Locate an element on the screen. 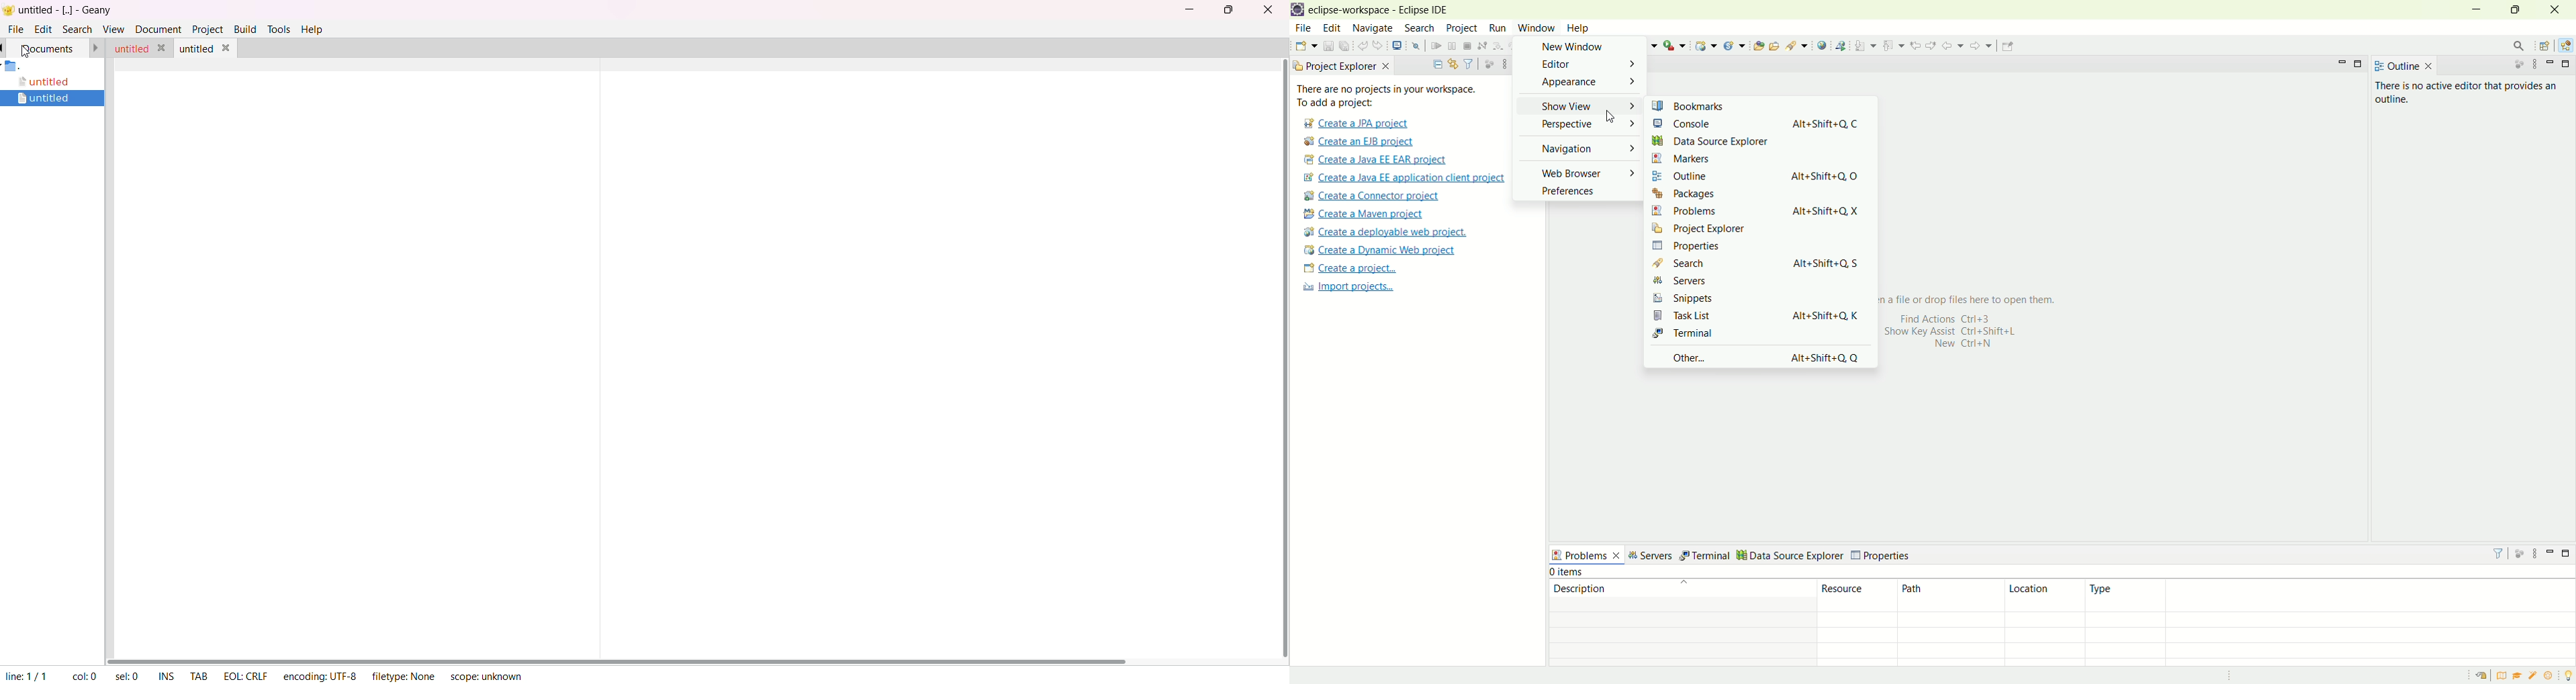  maximize is located at coordinates (2567, 65).